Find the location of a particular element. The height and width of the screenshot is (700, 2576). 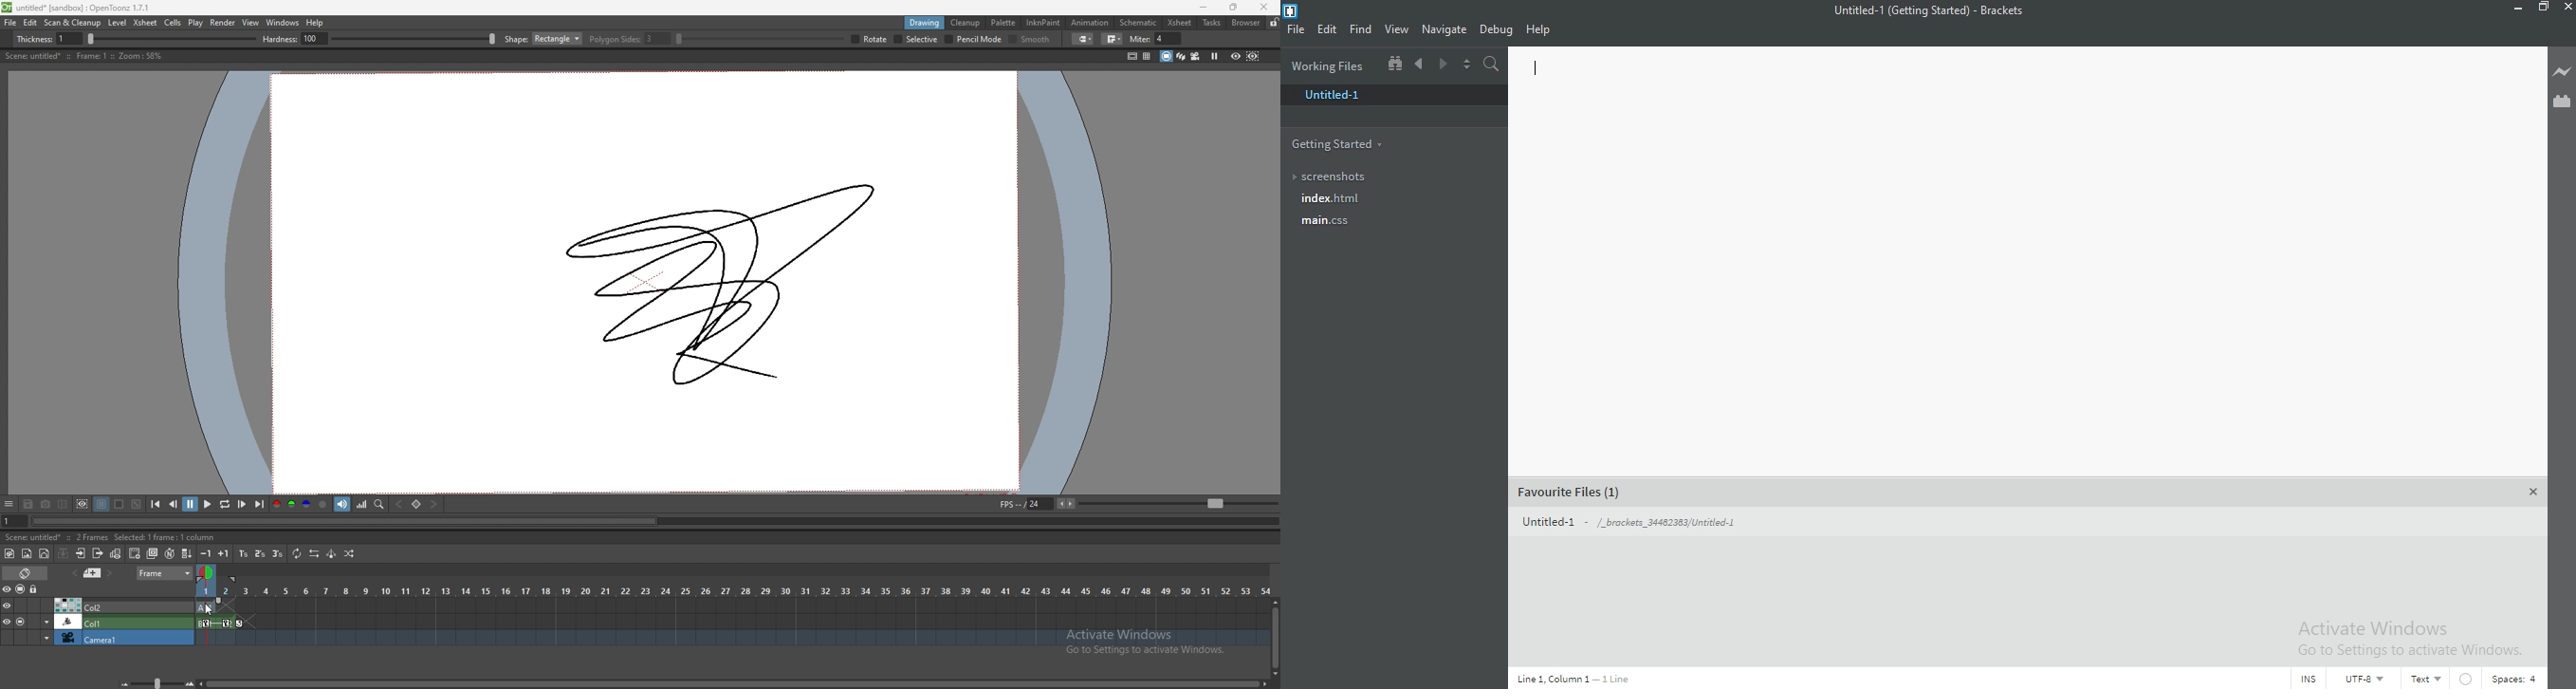

goto frame is located at coordinates (15, 521).